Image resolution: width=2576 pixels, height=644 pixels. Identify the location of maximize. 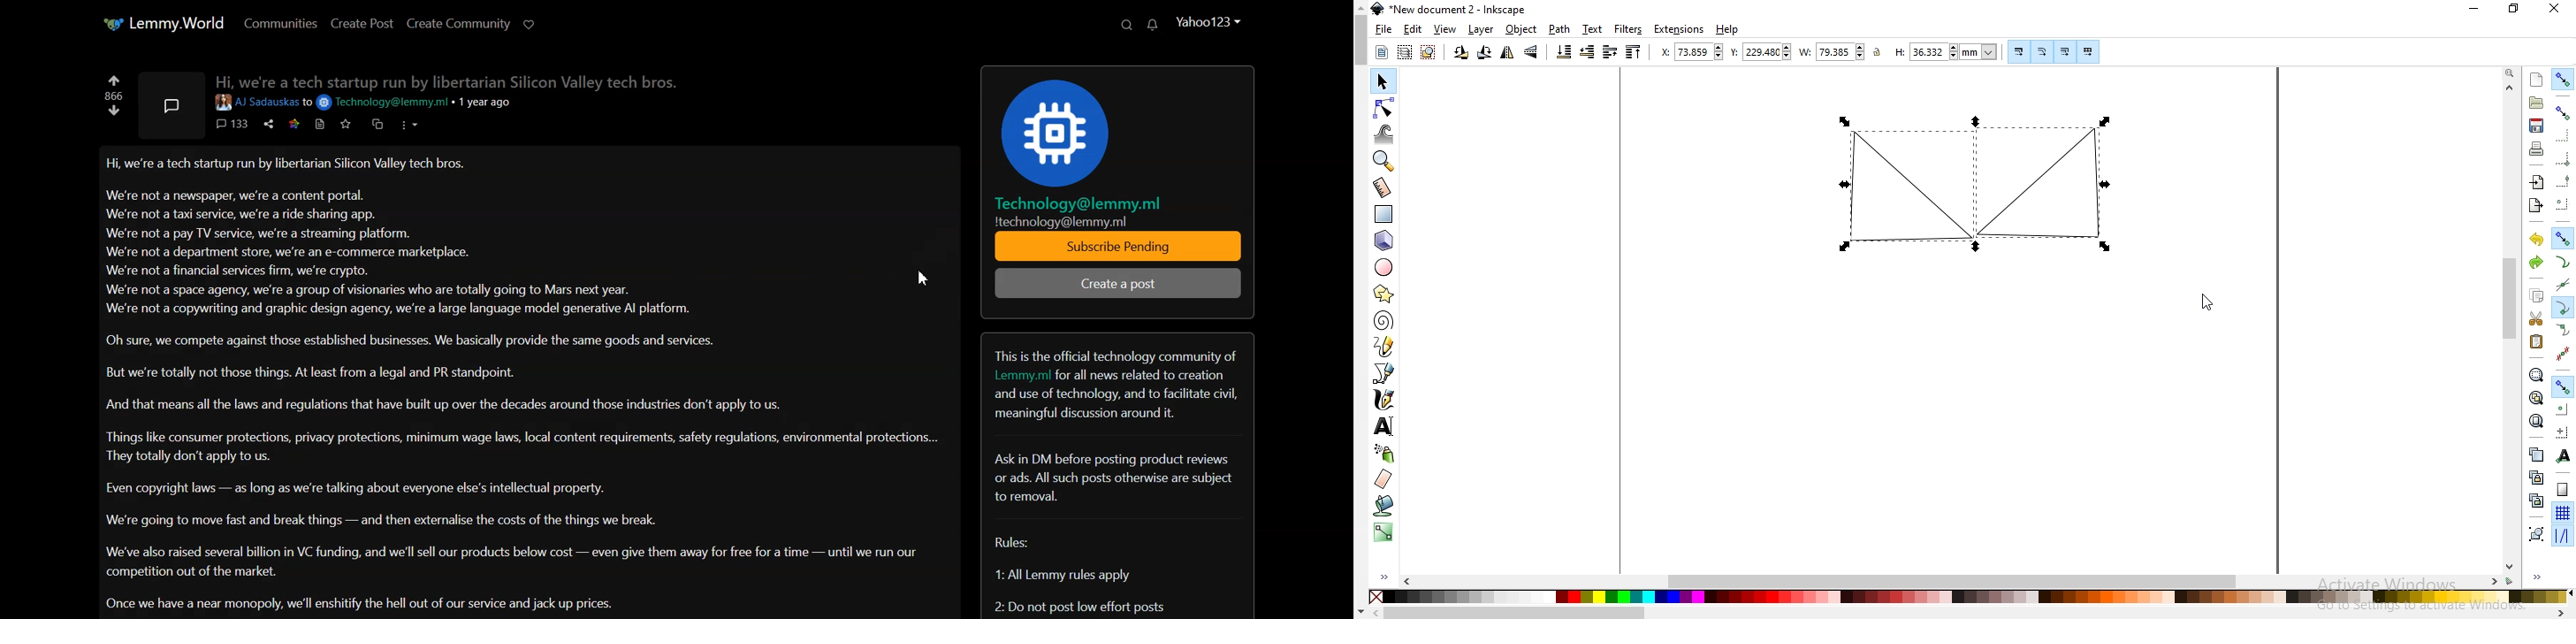
(2512, 11).